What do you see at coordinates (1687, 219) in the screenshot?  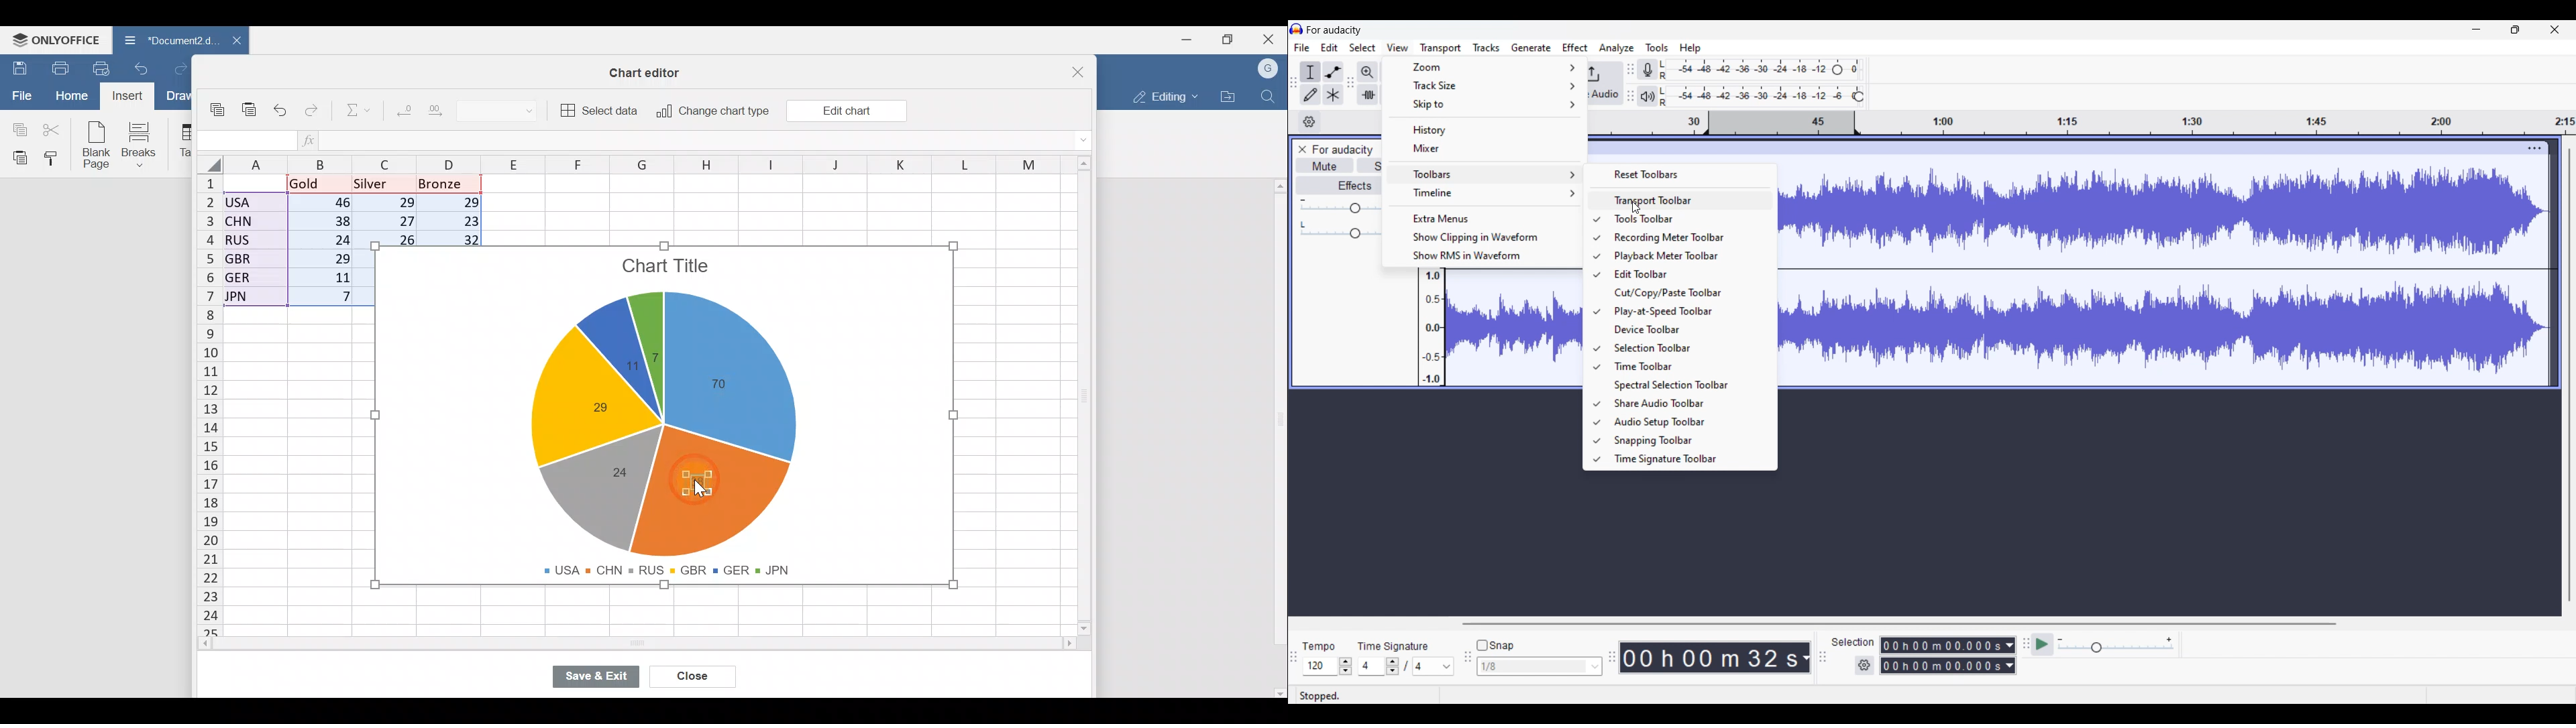 I see `Tools toolbar` at bounding box center [1687, 219].